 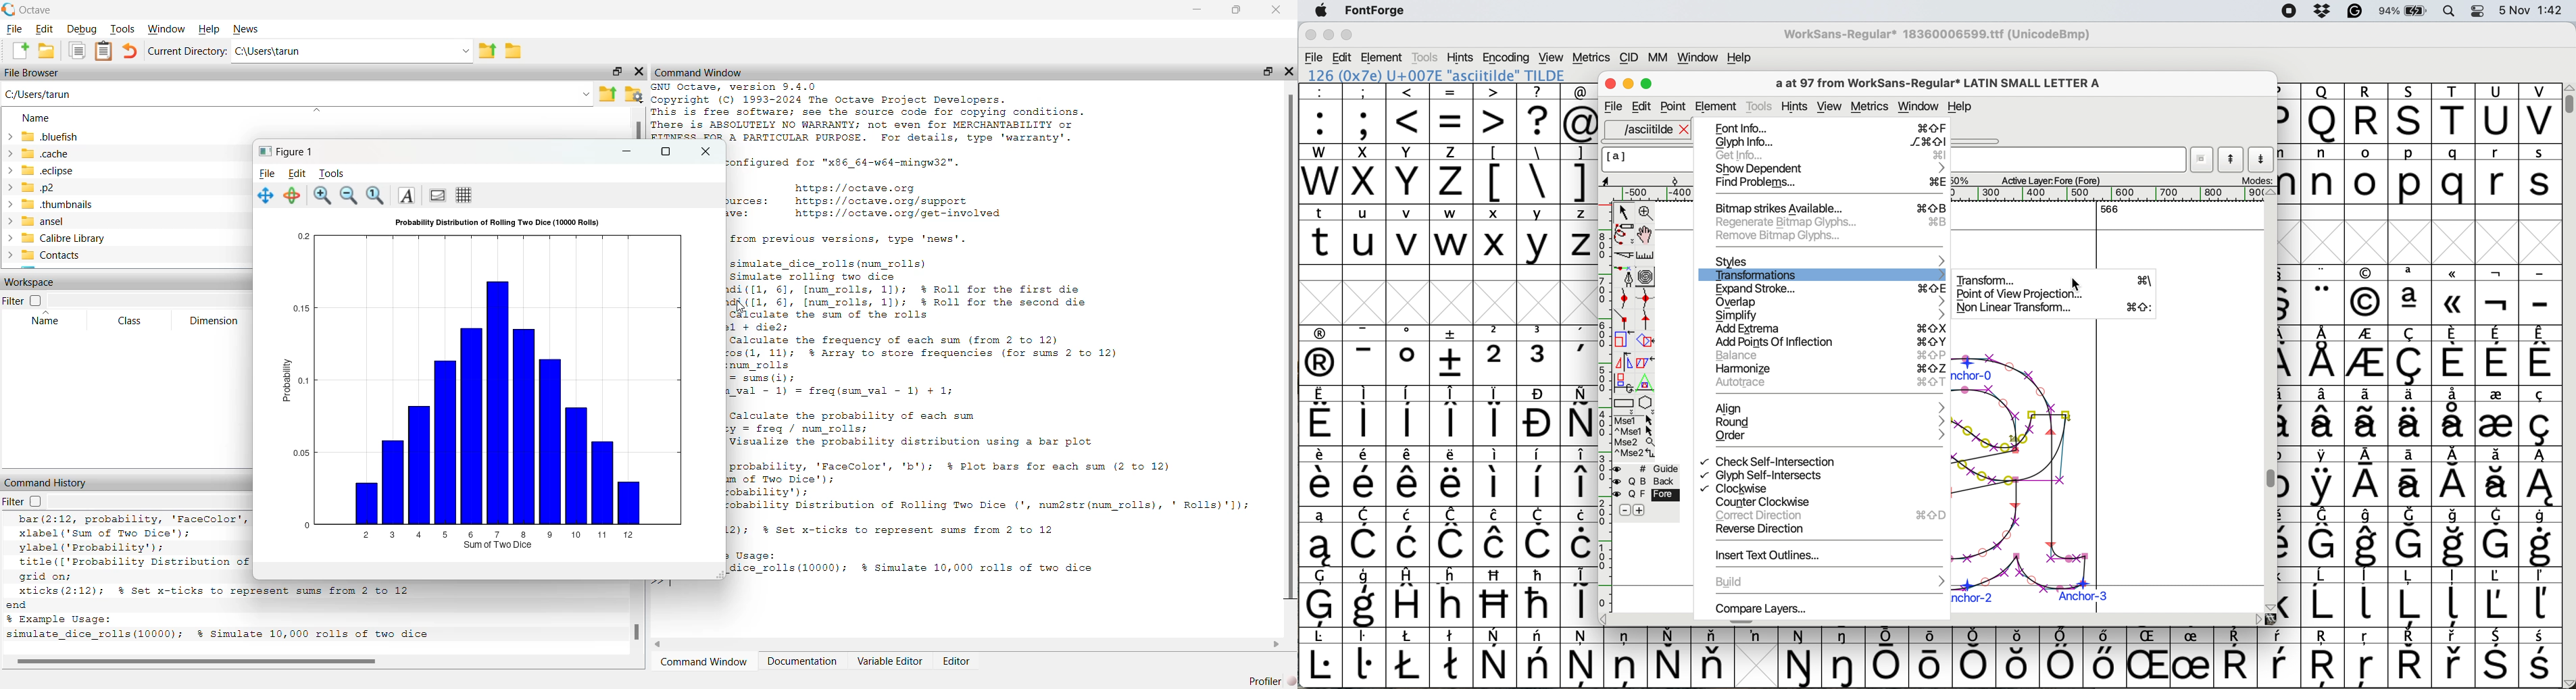 What do you see at coordinates (1771, 461) in the screenshot?
I see `check self intersection` at bounding box center [1771, 461].